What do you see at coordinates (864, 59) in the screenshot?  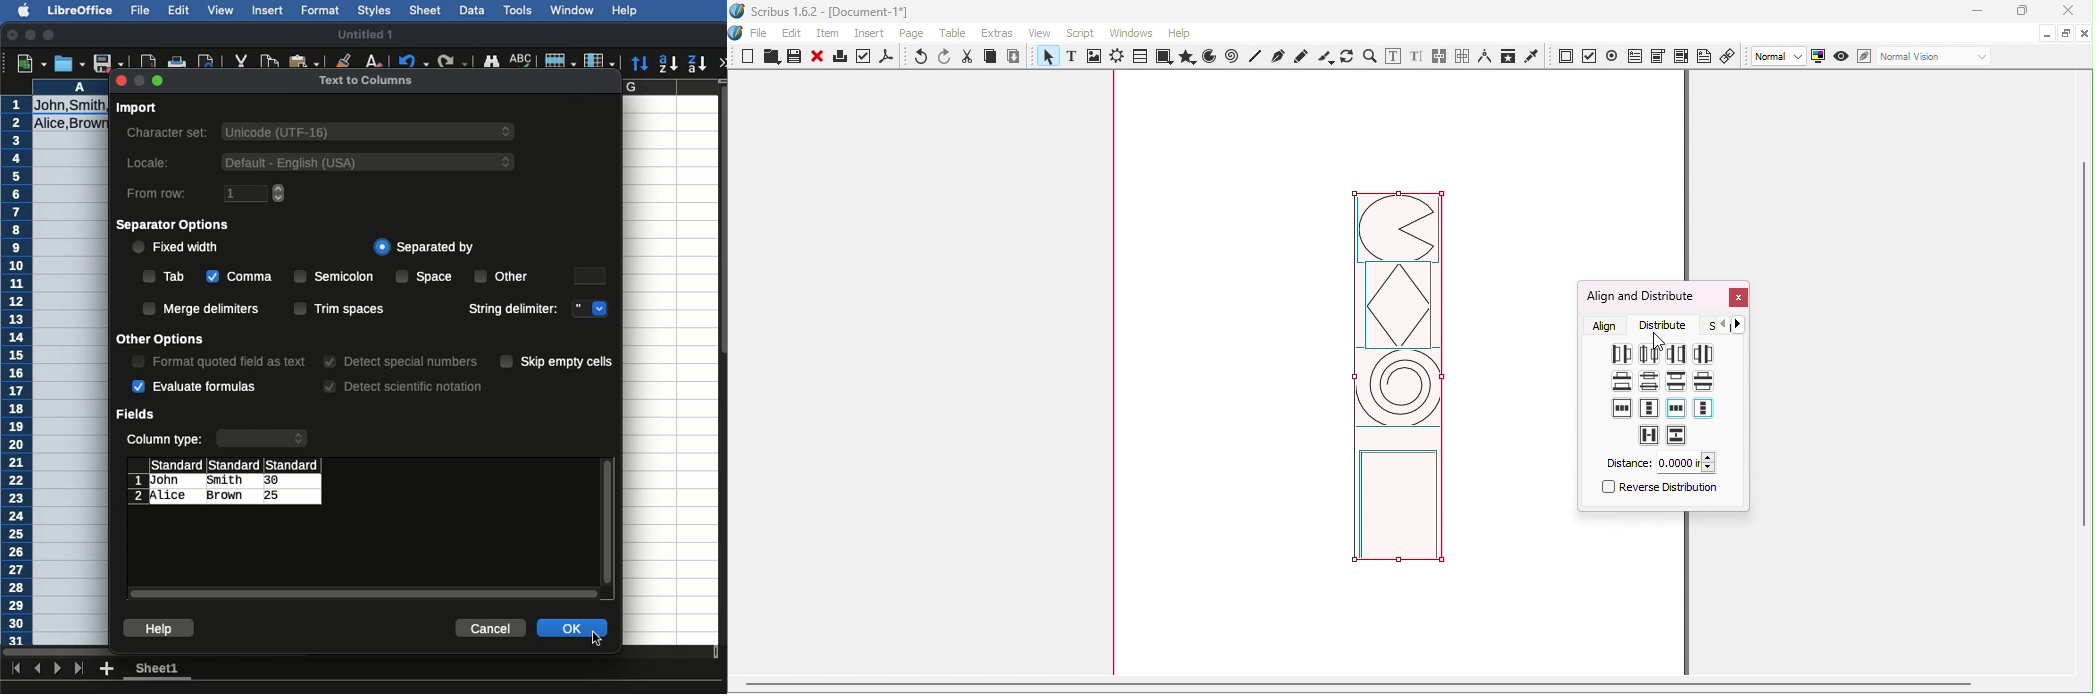 I see `Preflight verifier` at bounding box center [864, 59].